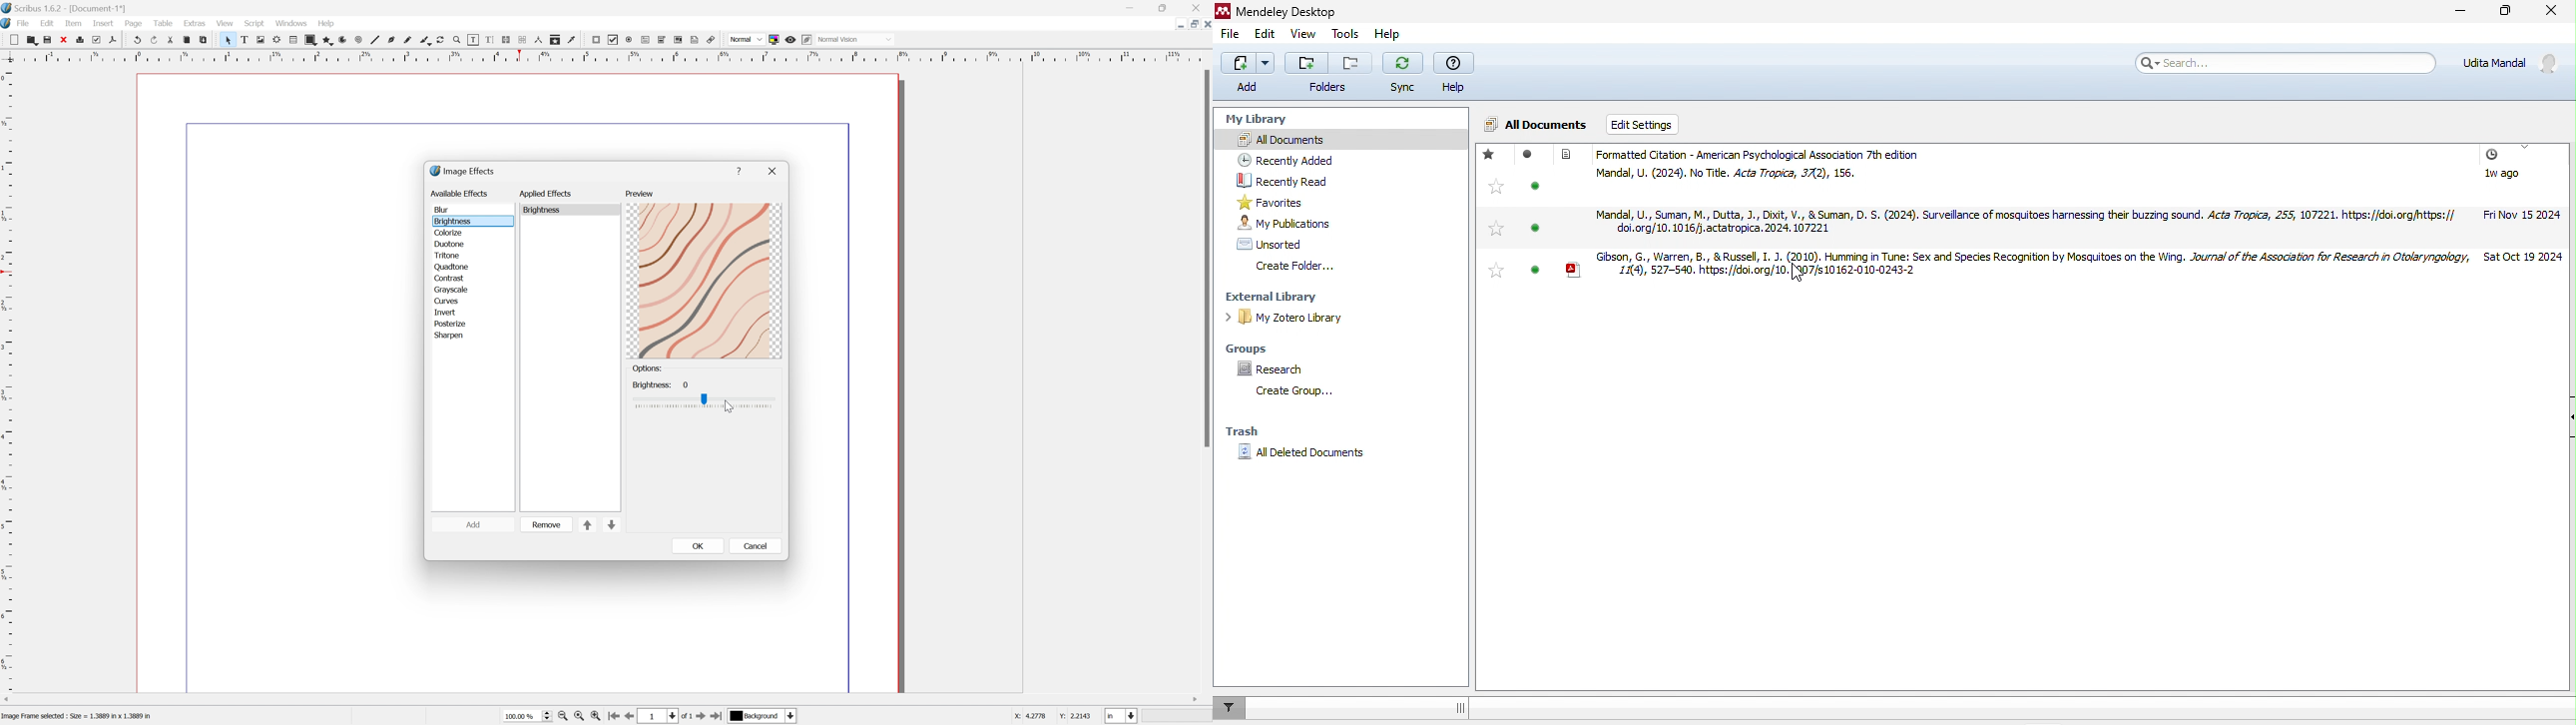  Describe the element at coordinates (476, 40) in the screenshot. I see `Edit contents of frame` at that location.